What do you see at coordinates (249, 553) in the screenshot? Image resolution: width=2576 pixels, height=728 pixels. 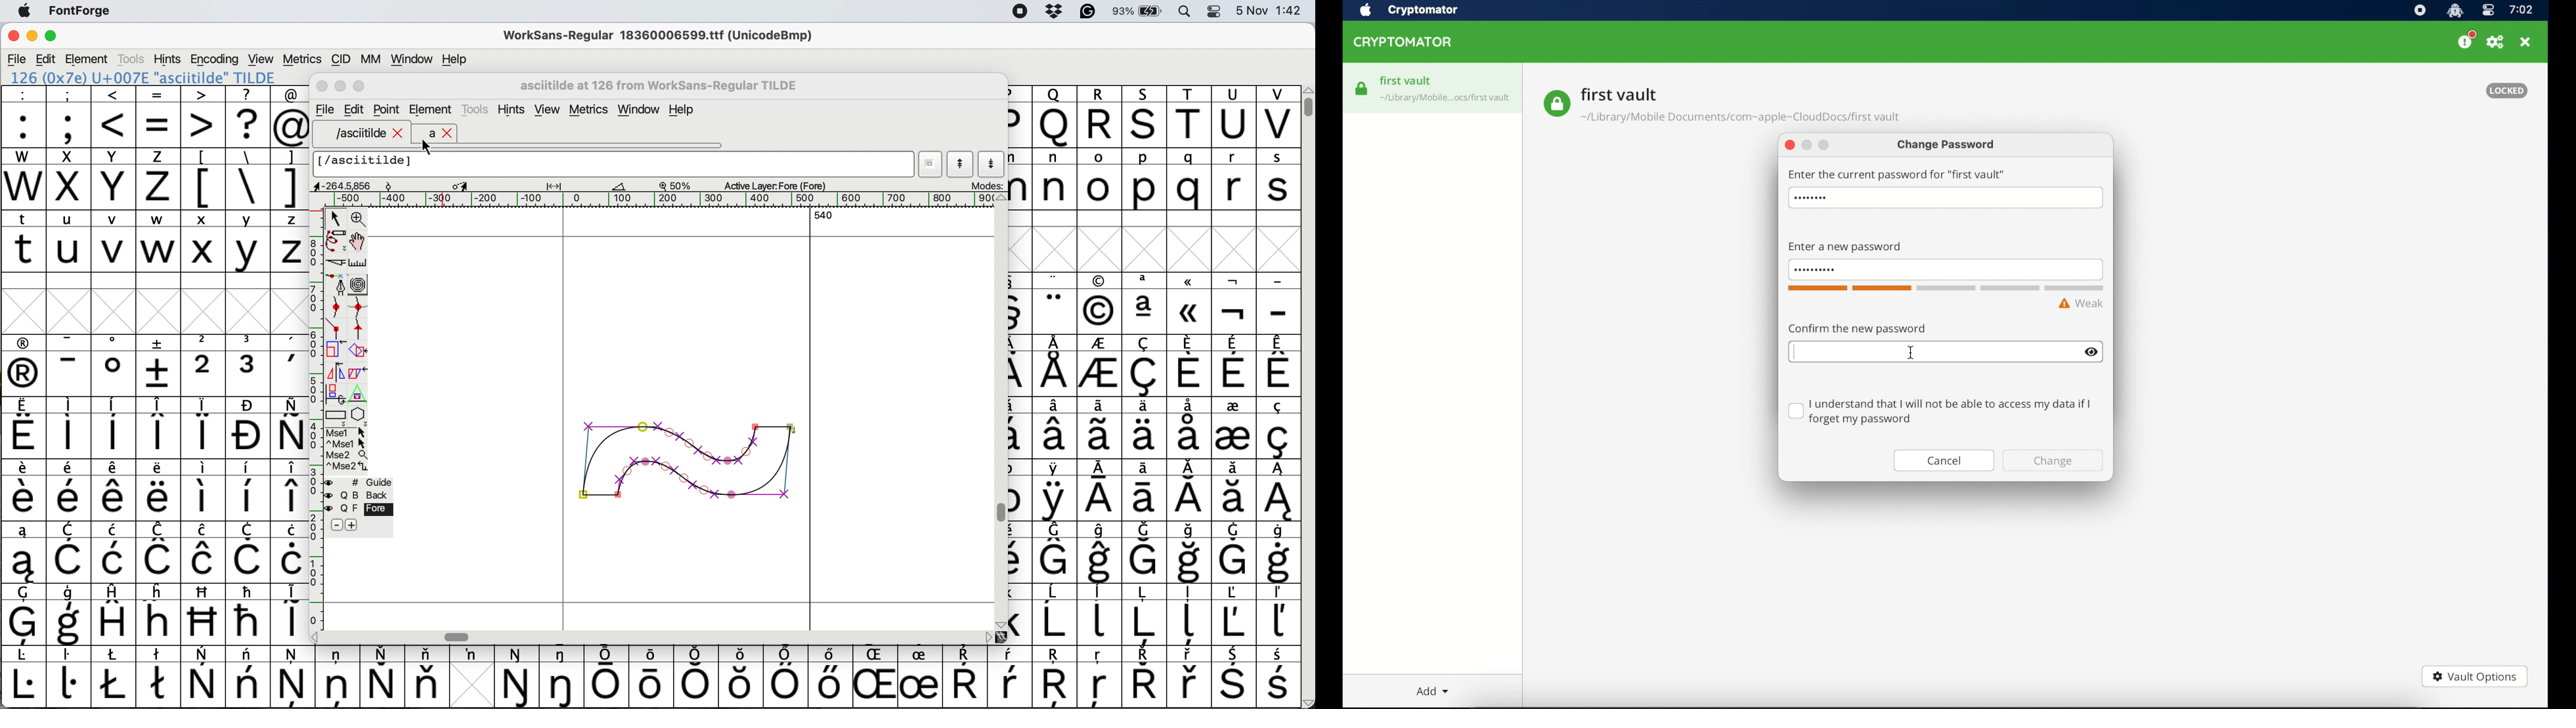 I see `symbol` at bounding box center [249, 553].